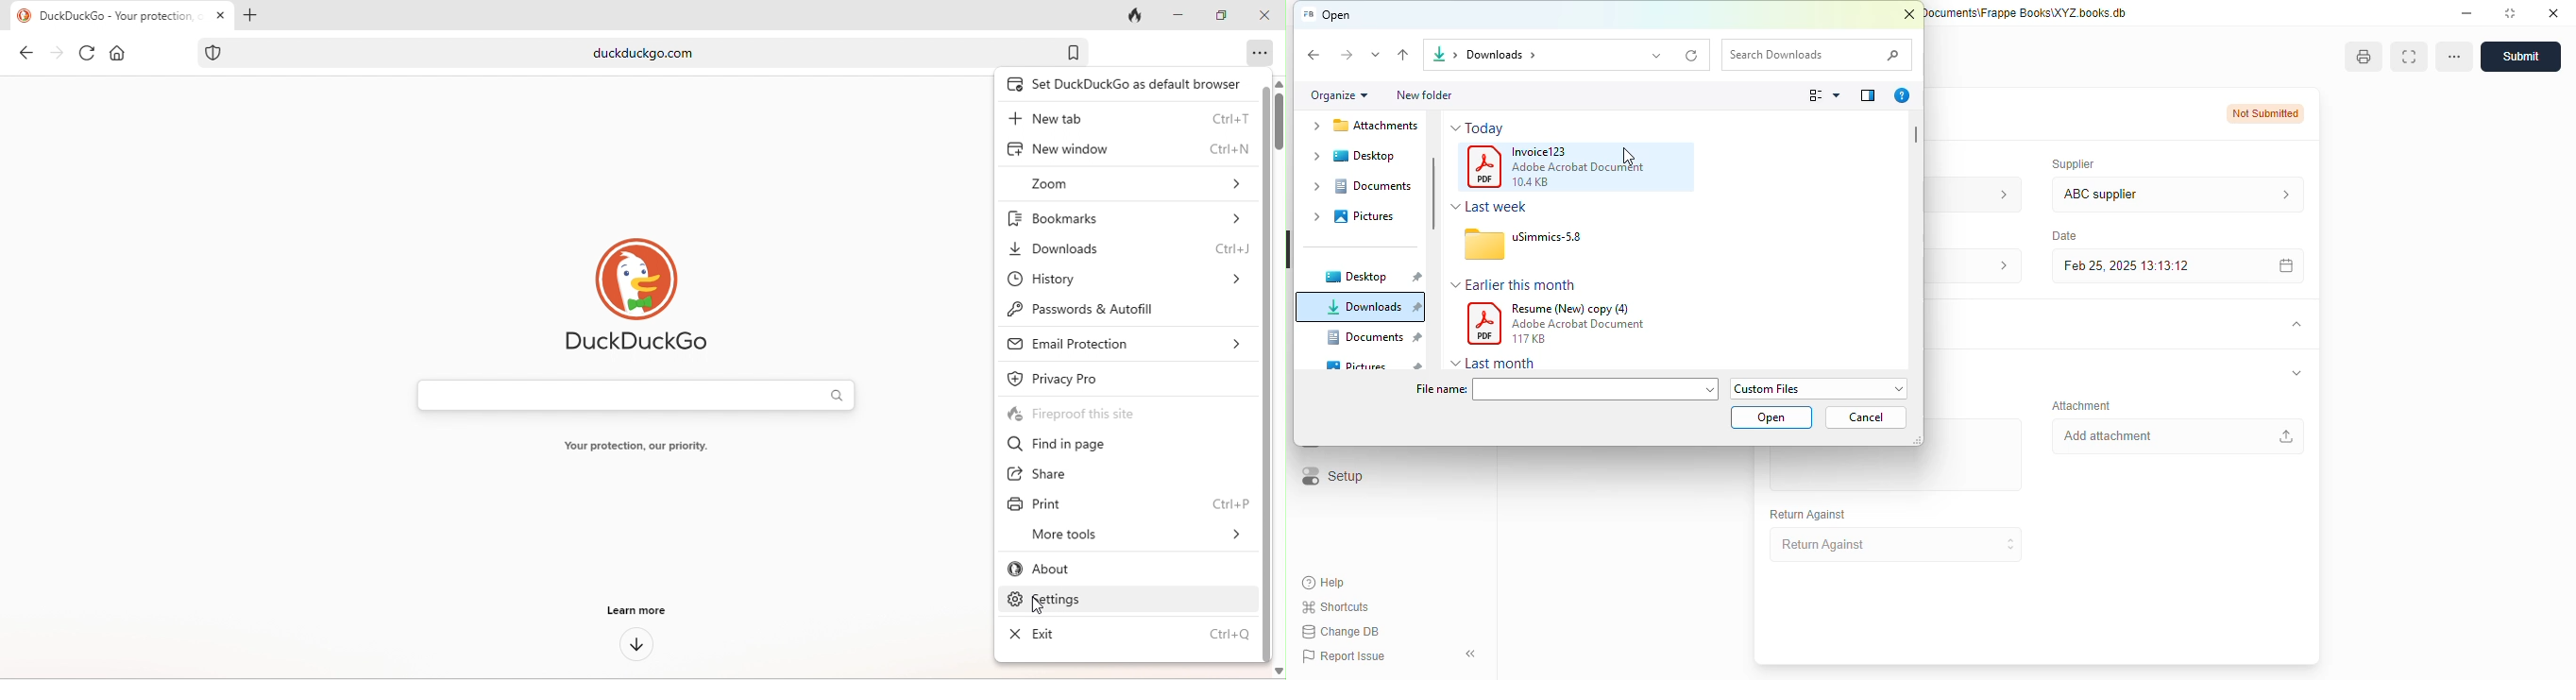 The image size is (2576, 700). What do you see at coordinates (1772, 417) in the screenshot?
I see `open` at bounding box center [1772, 417].